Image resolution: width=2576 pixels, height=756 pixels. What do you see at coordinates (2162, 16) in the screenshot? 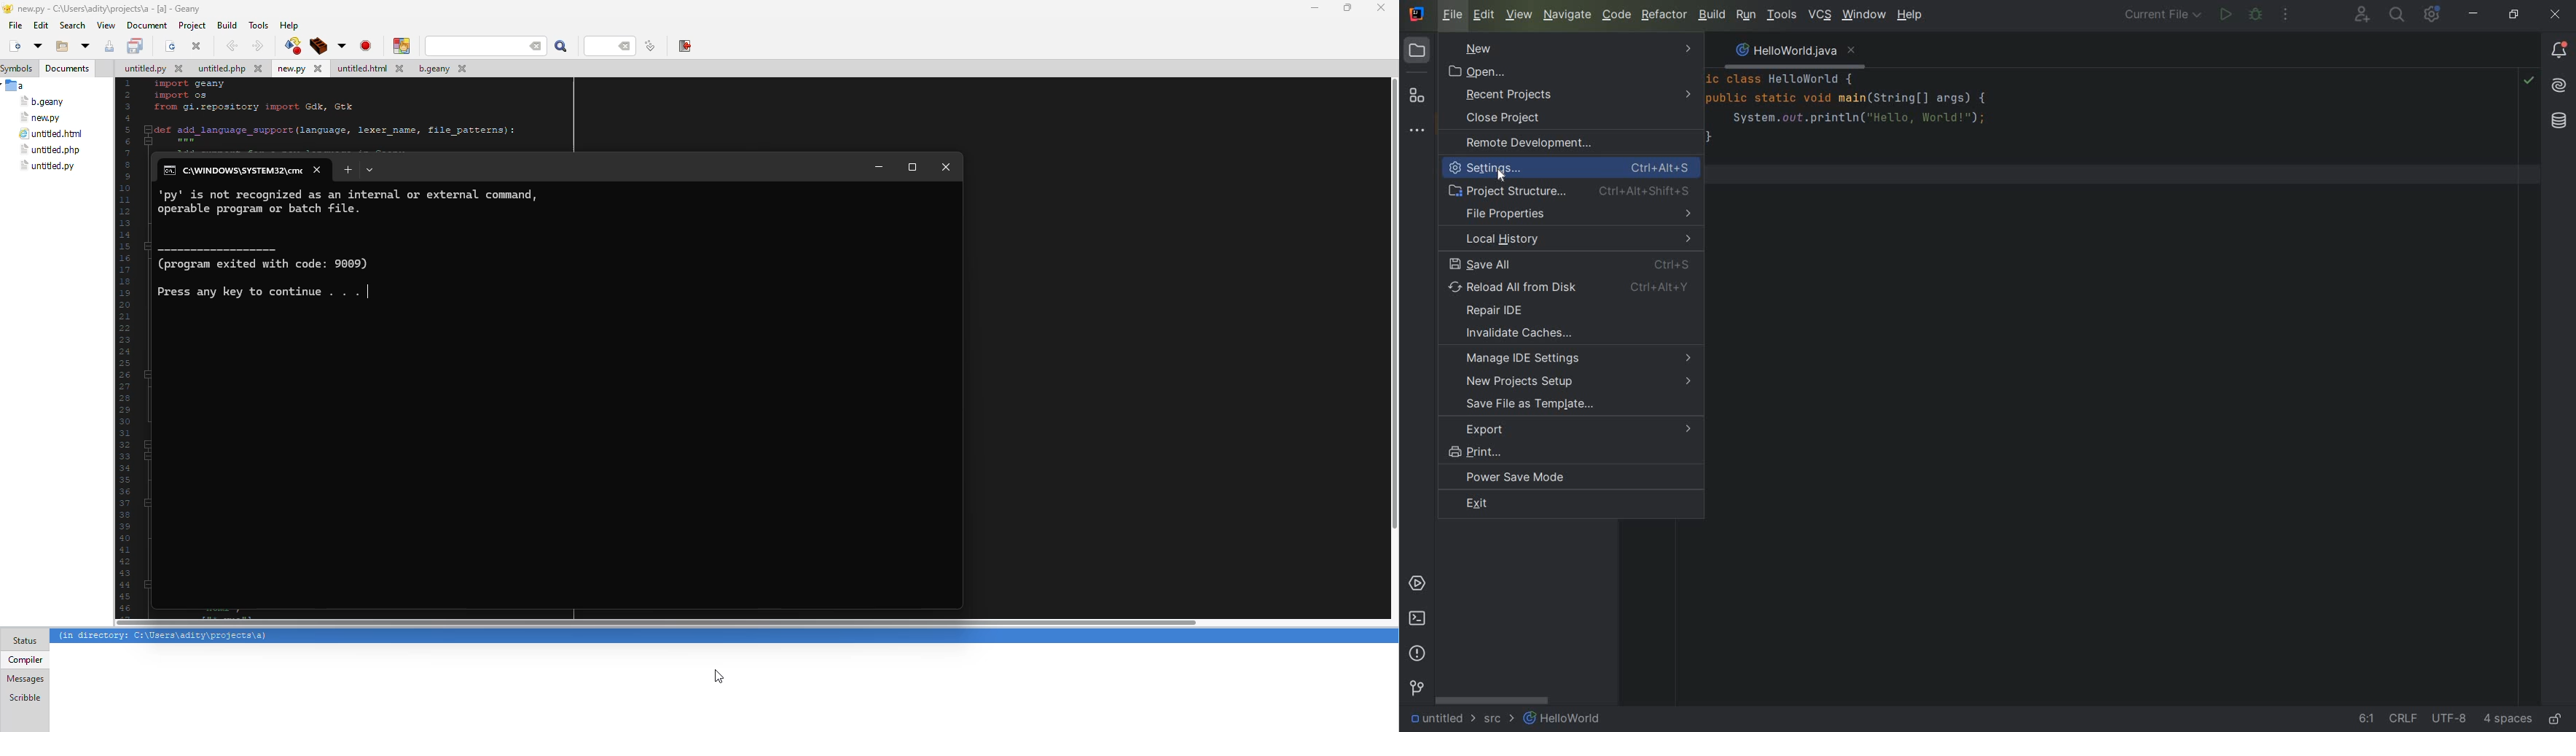
I see `CURRENT FILE` at bounding box center [2162, 16].